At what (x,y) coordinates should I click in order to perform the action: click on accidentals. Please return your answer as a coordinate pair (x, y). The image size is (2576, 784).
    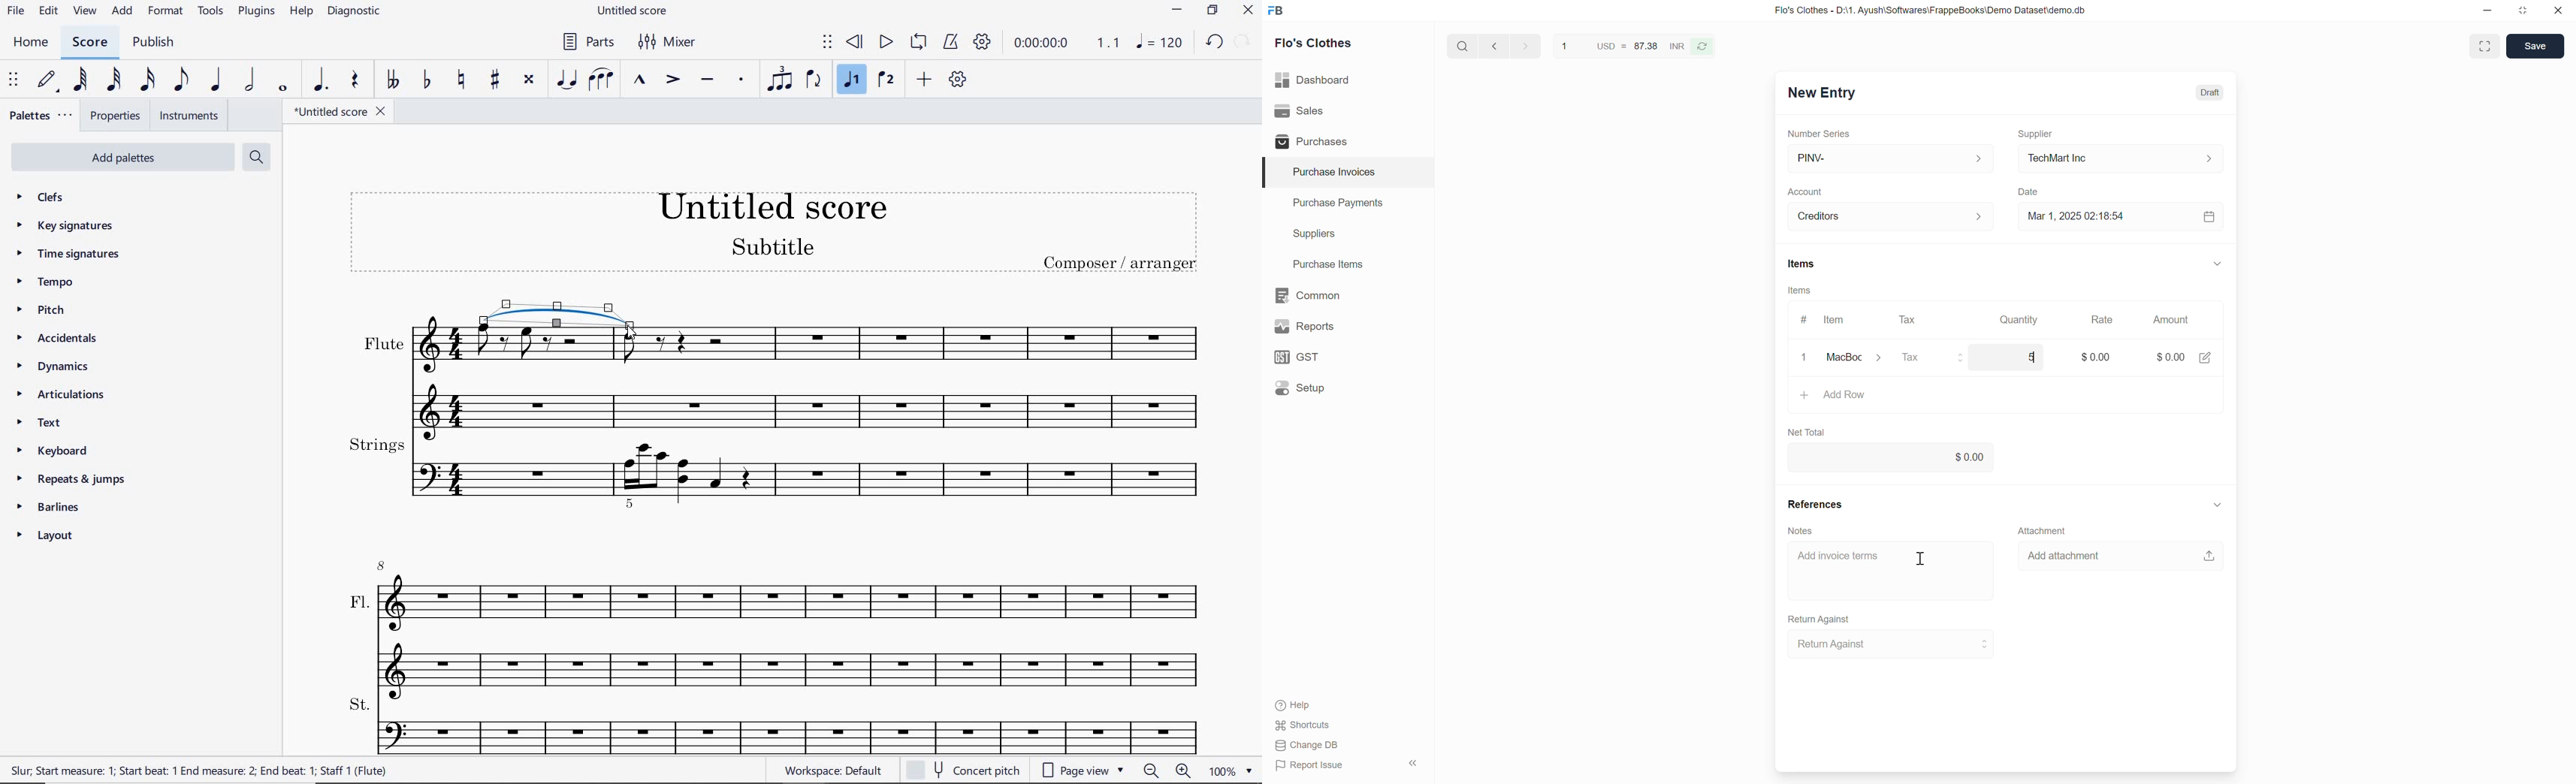
    Looking at the image, I should click on (56, 339).